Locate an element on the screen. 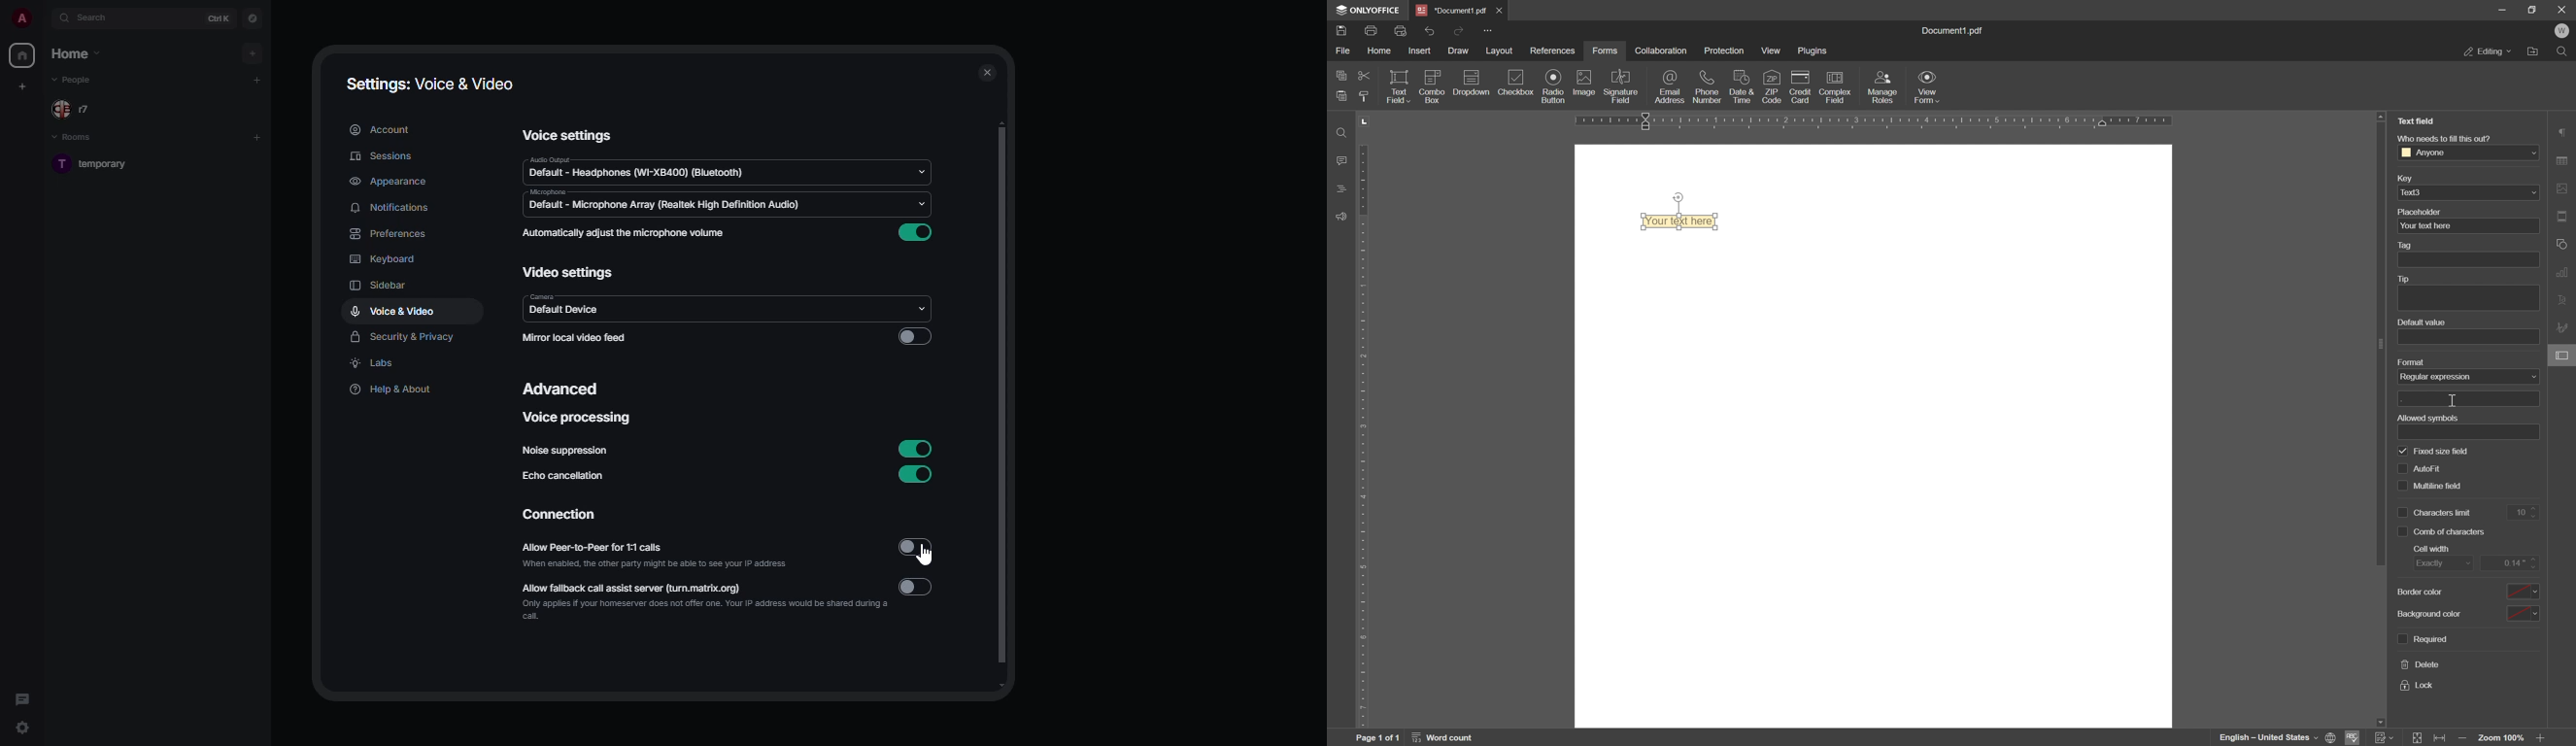 The height and width of the screenshot is (756, 2576). checkbox is located at coordinates (1517, 83).